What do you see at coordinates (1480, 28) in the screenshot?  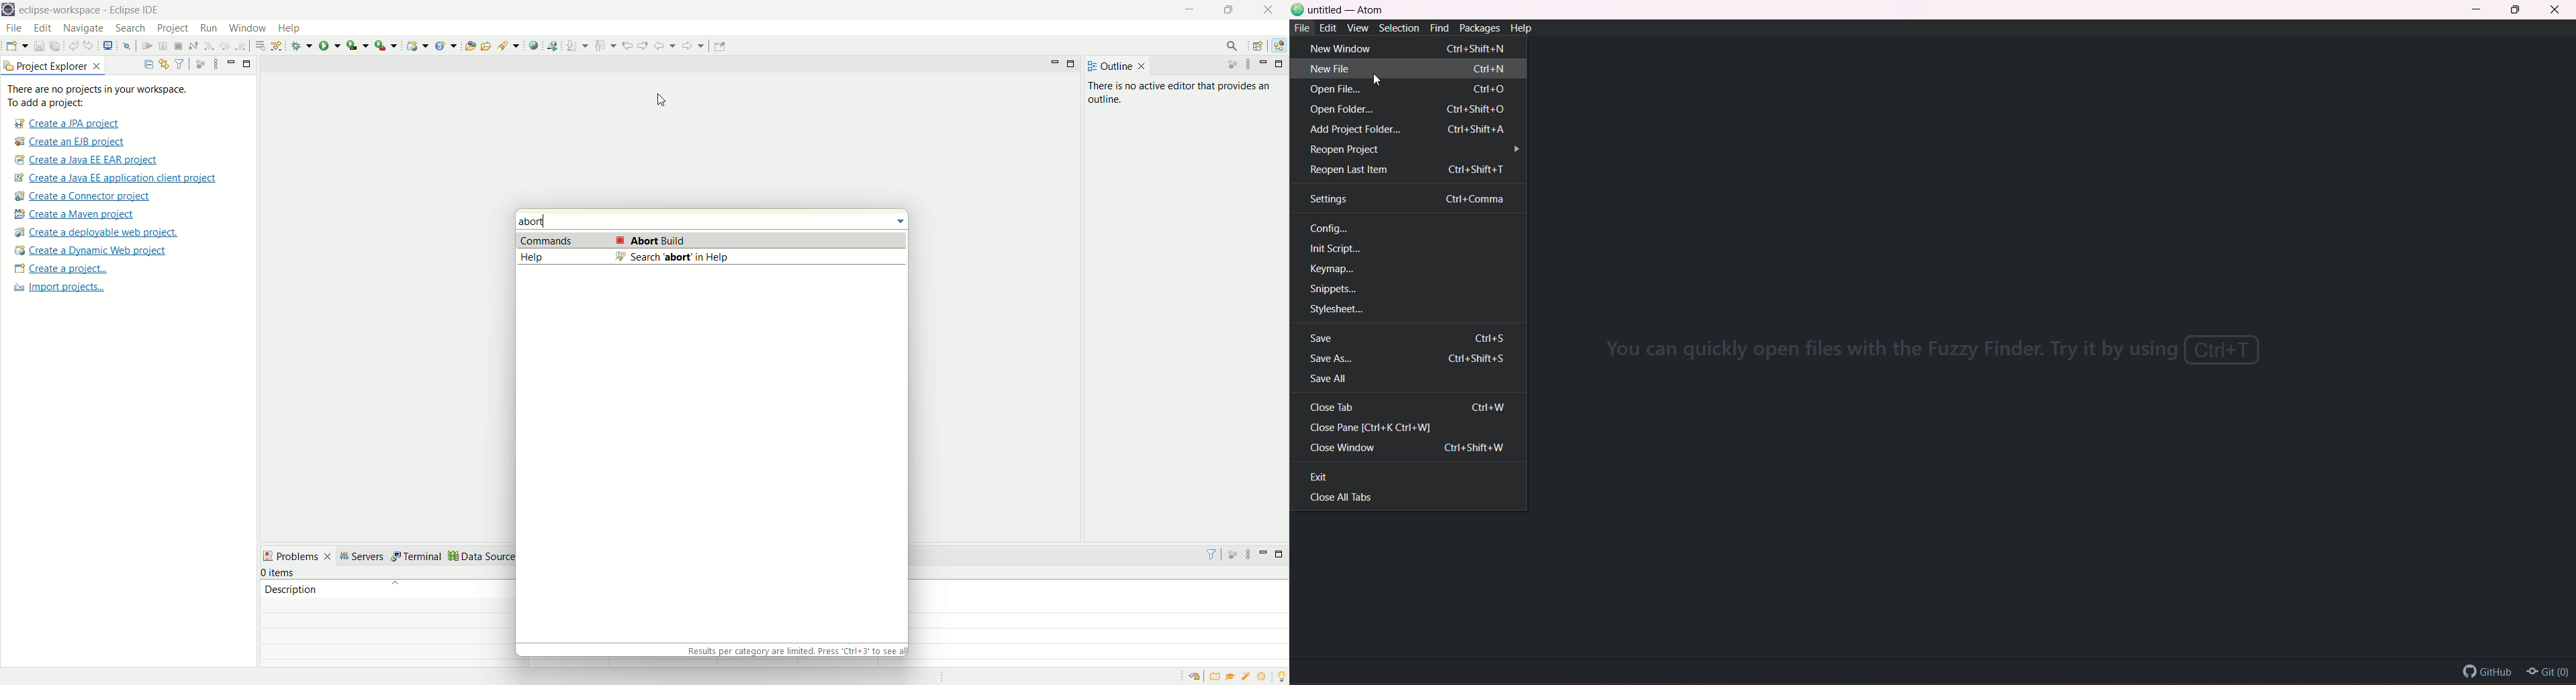 I see `Packages` at bounding box center [1480, 28].